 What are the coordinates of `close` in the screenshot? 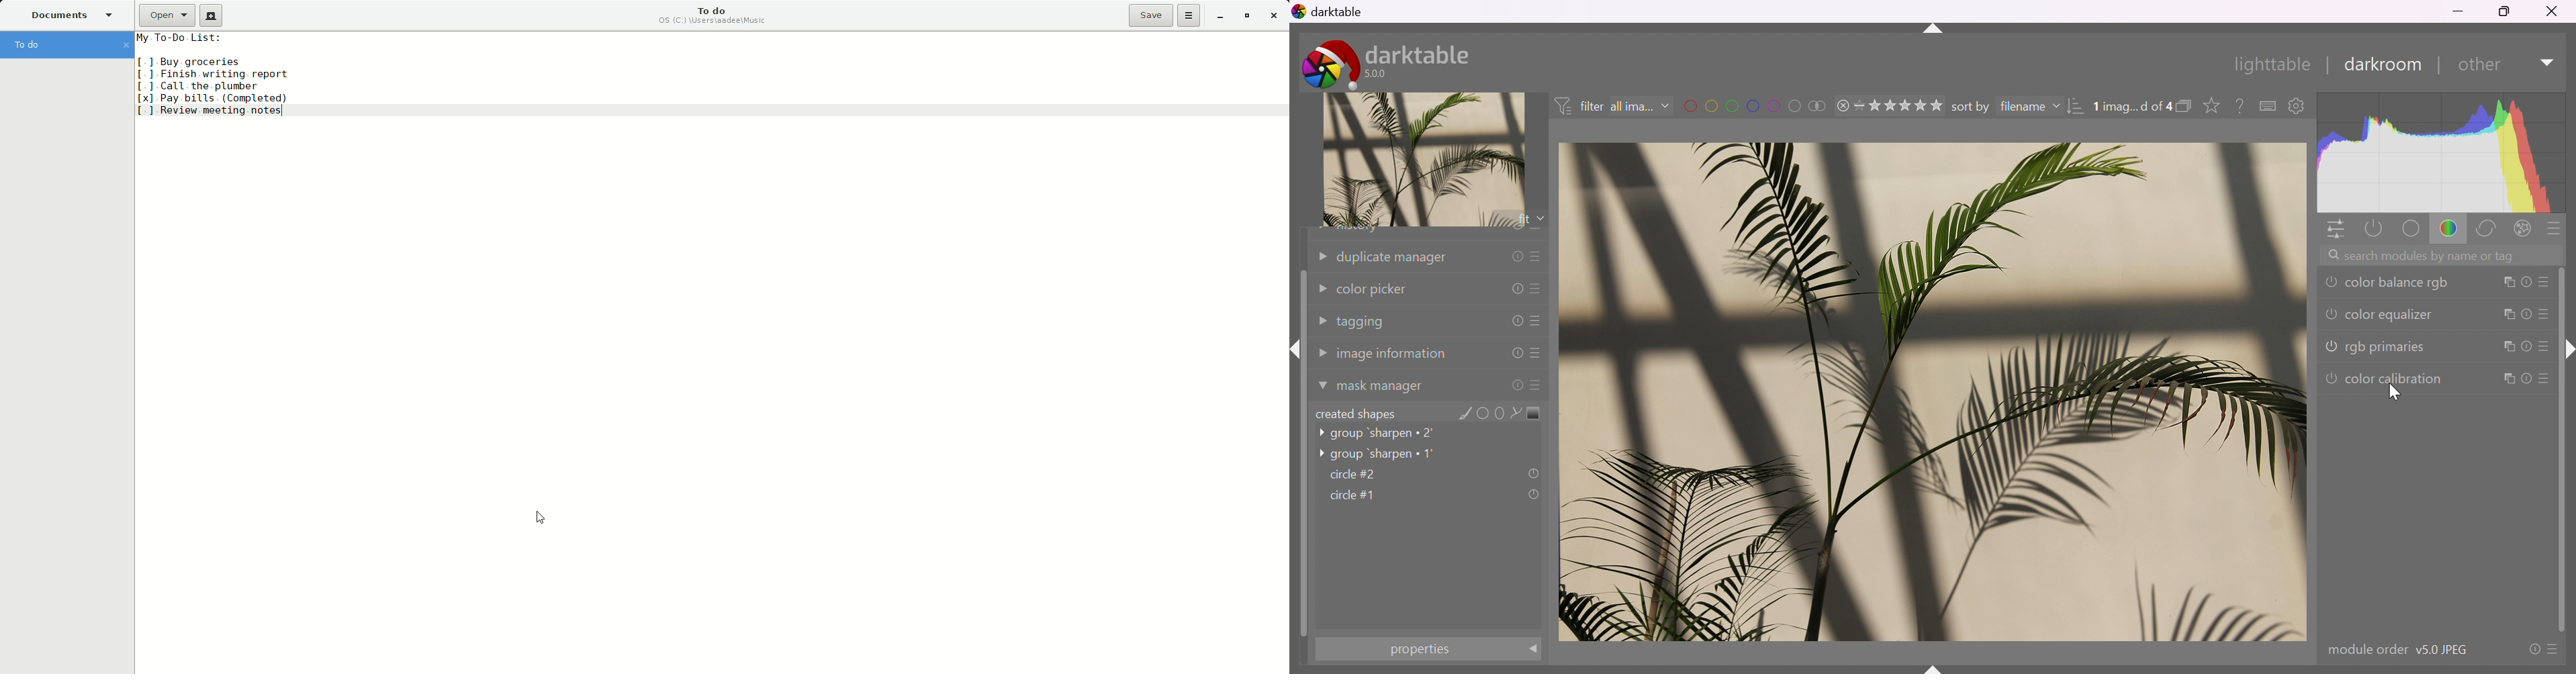 It's located at (2557, 10).